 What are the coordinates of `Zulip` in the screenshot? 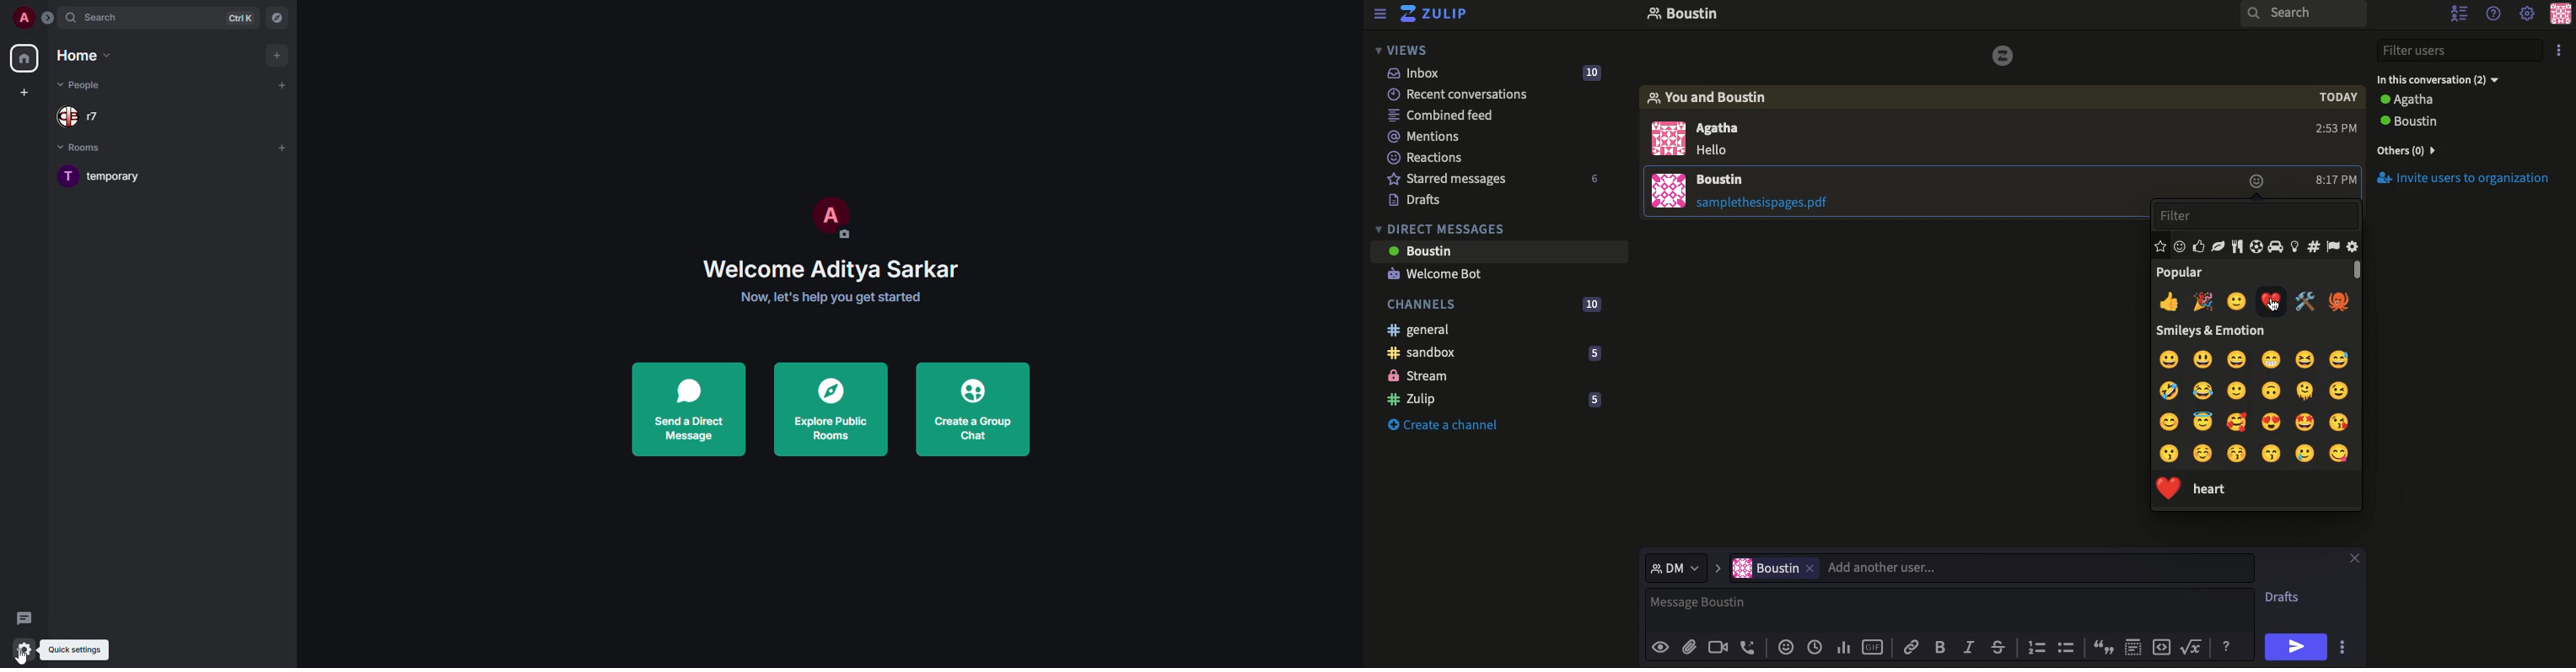 It's located at (1497, 401).